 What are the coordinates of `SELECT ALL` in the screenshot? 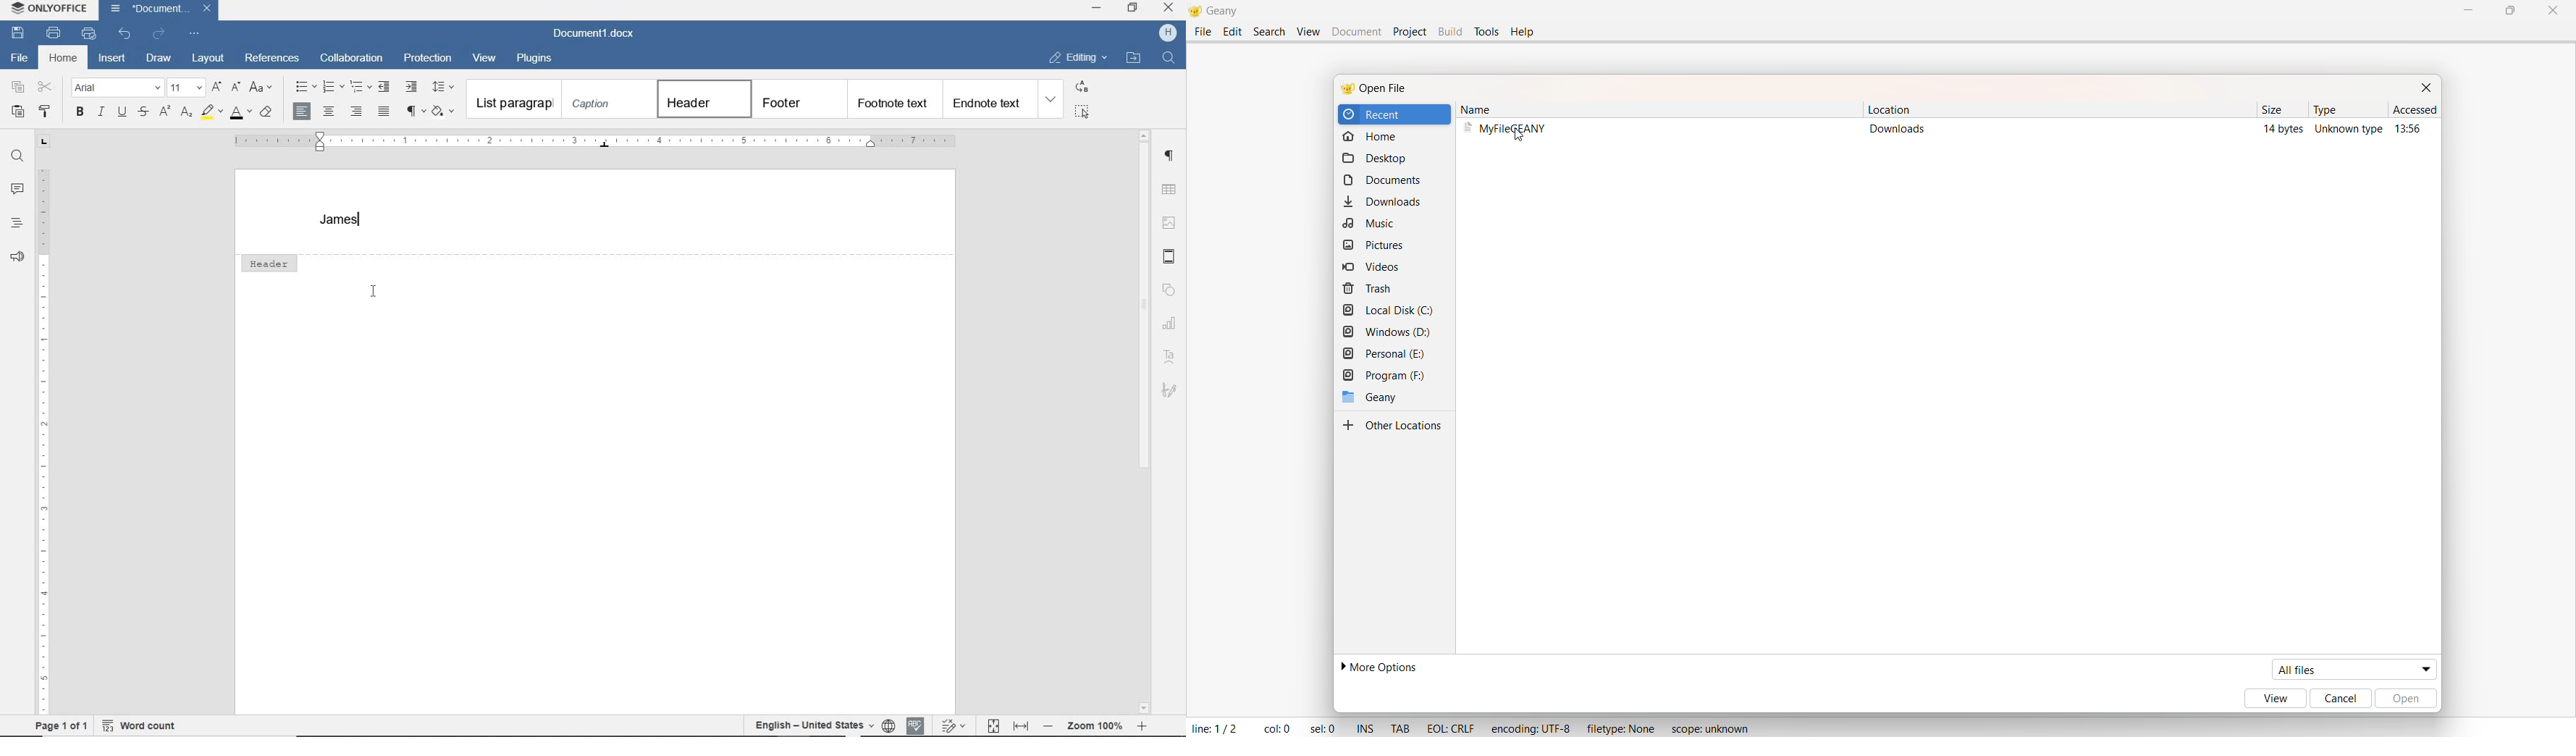 It's located at (1082, 112).